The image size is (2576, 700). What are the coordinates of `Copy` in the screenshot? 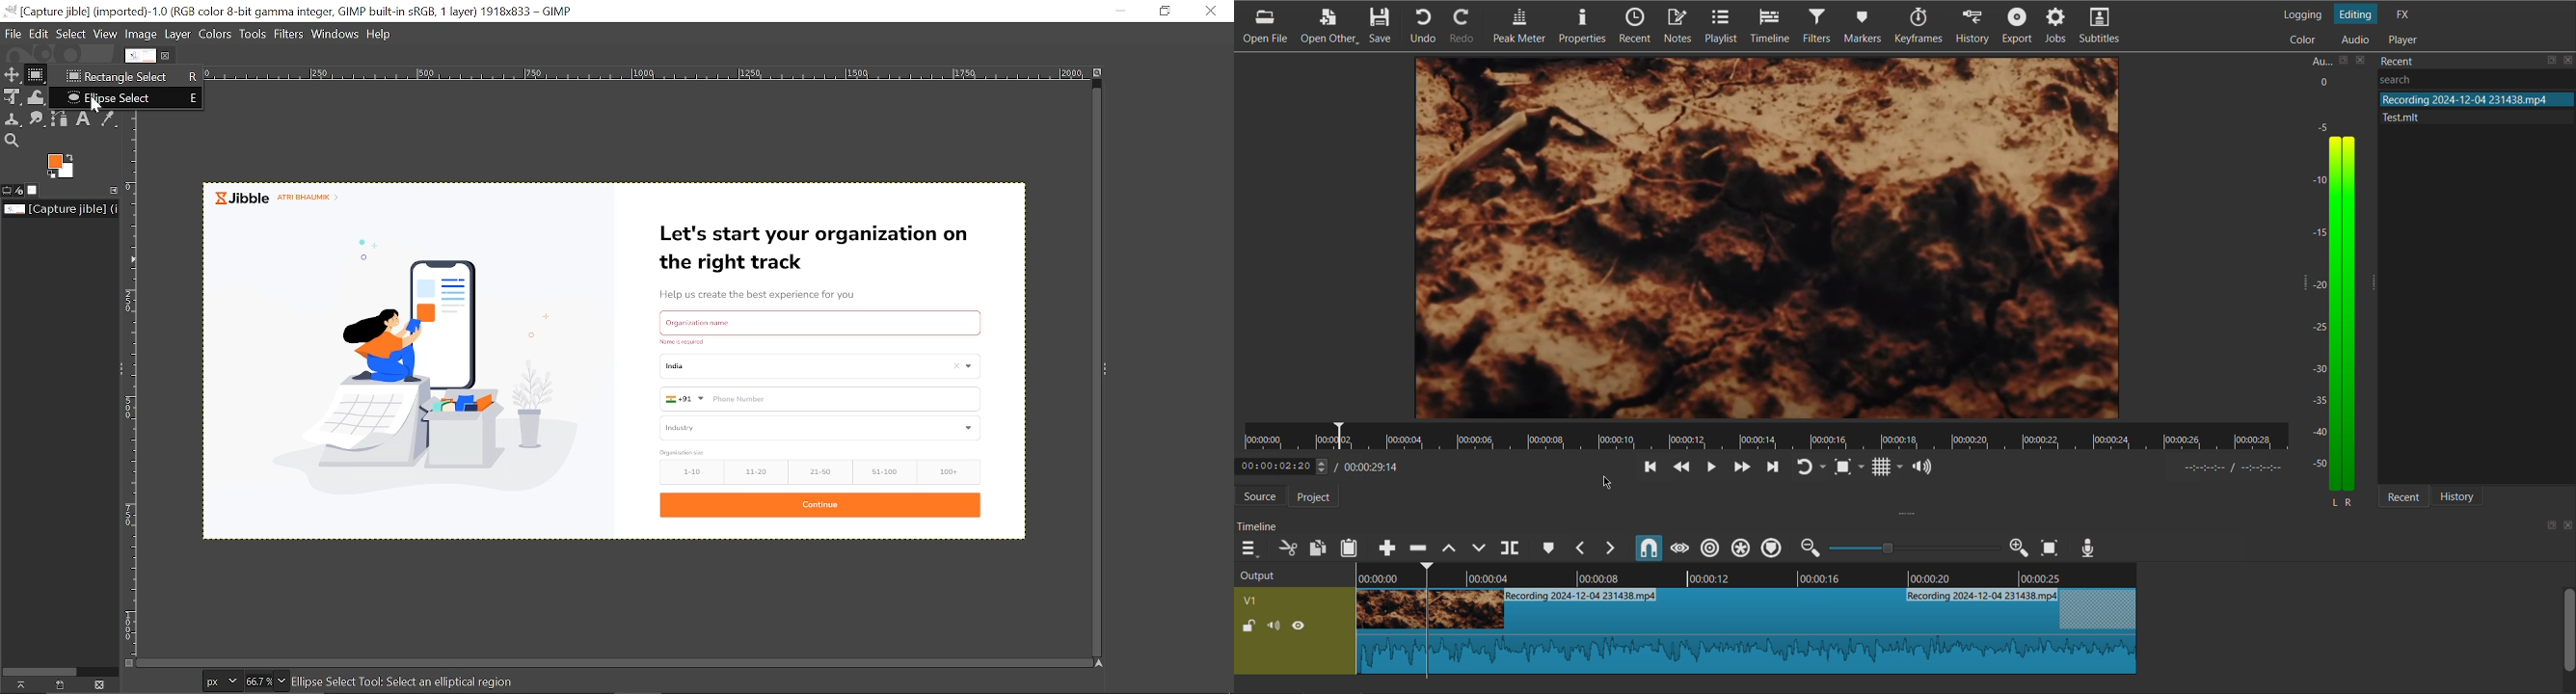 It's located at (1318, 546).